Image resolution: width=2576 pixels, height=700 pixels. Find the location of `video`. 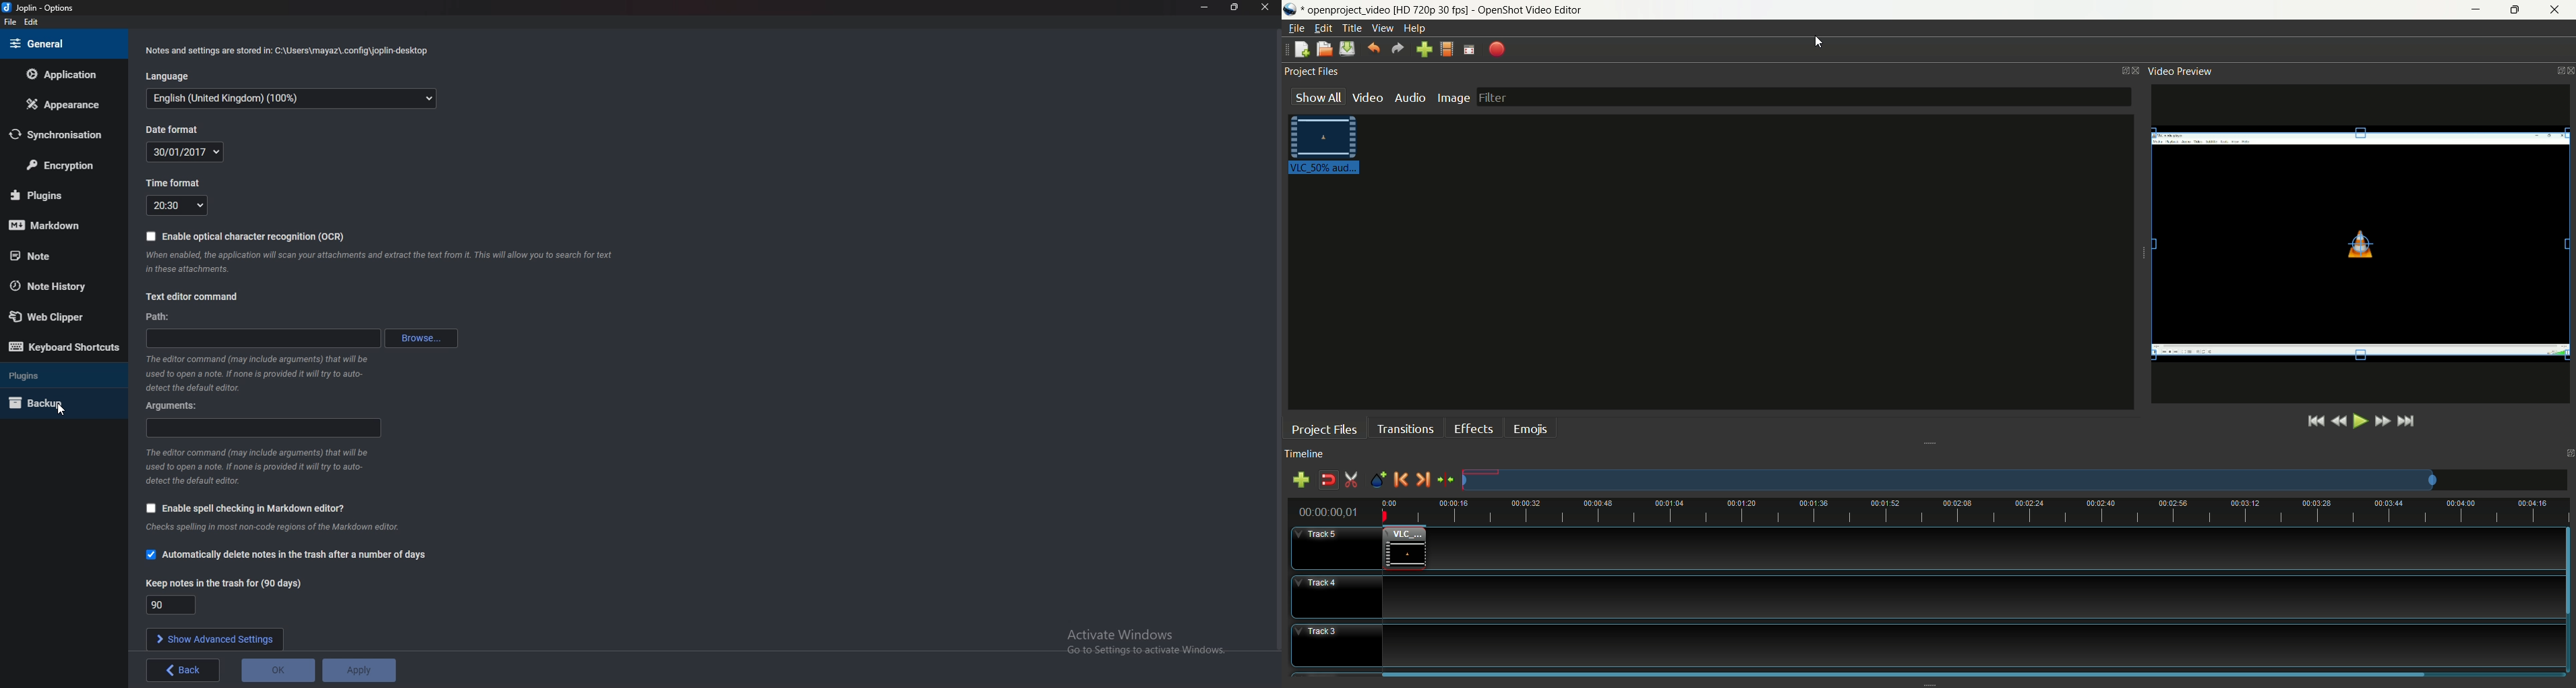

video is located at coordinates (1368, 97).